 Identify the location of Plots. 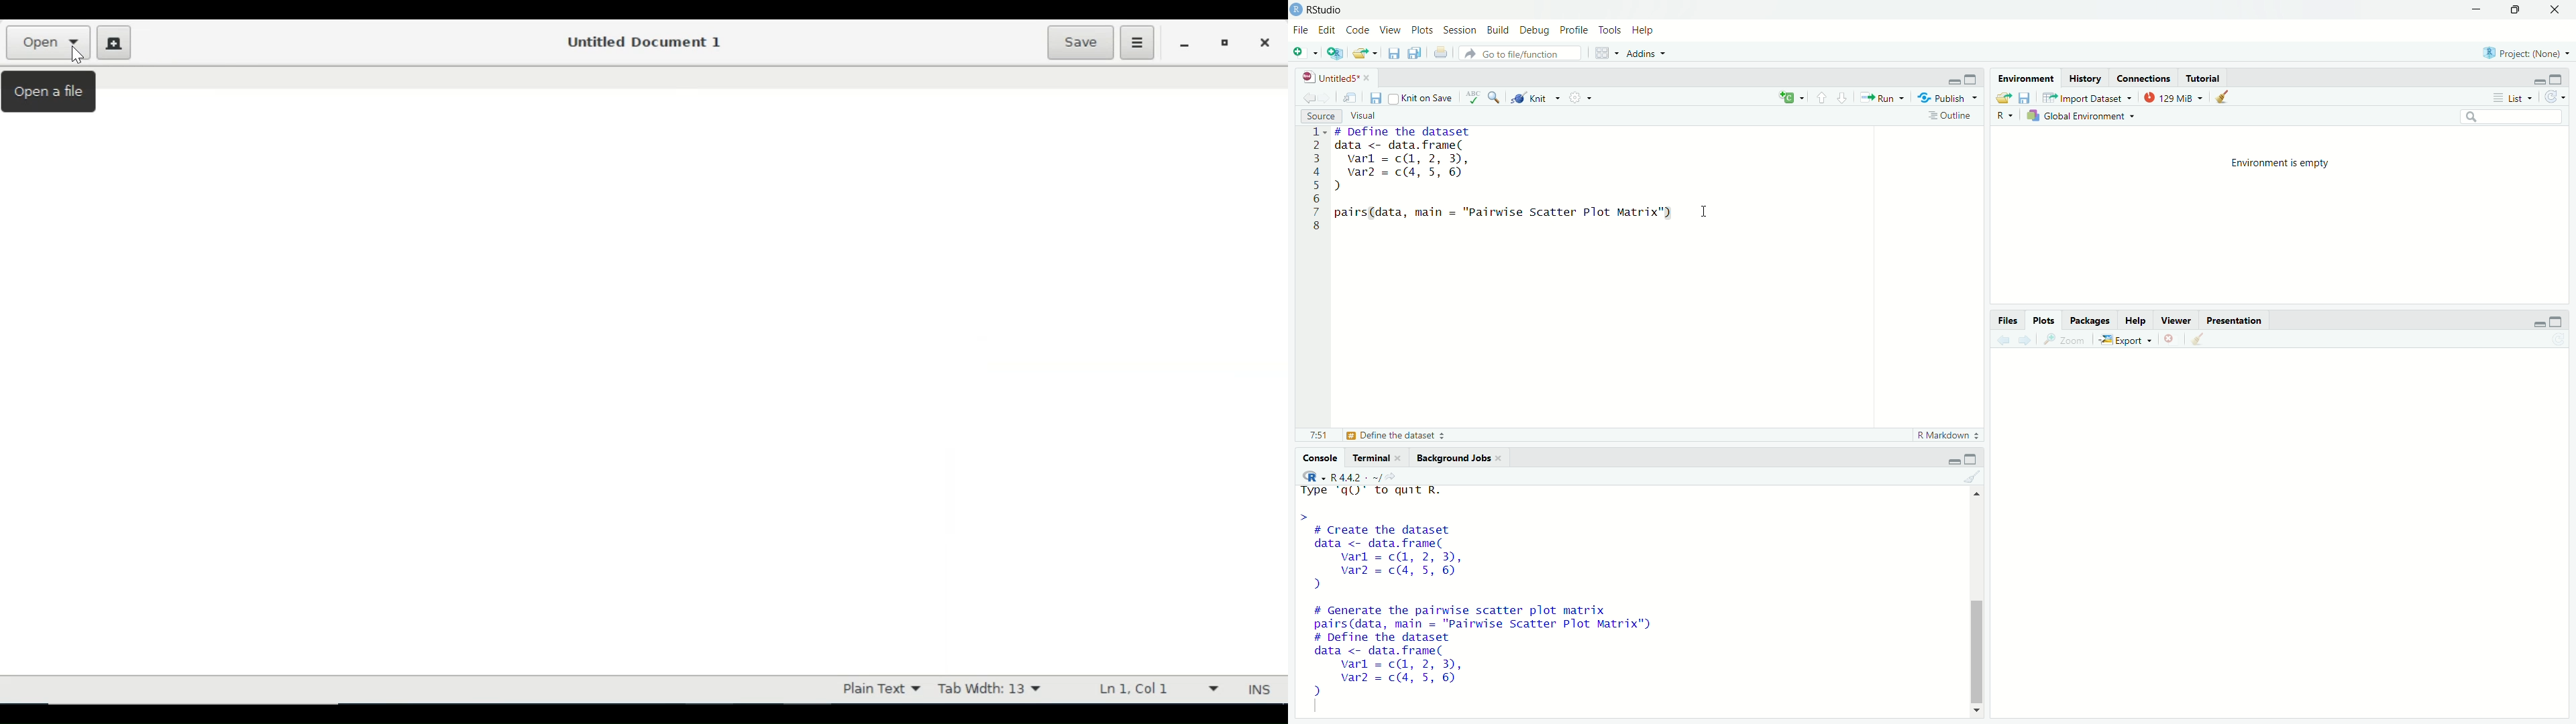
(2045, 320).